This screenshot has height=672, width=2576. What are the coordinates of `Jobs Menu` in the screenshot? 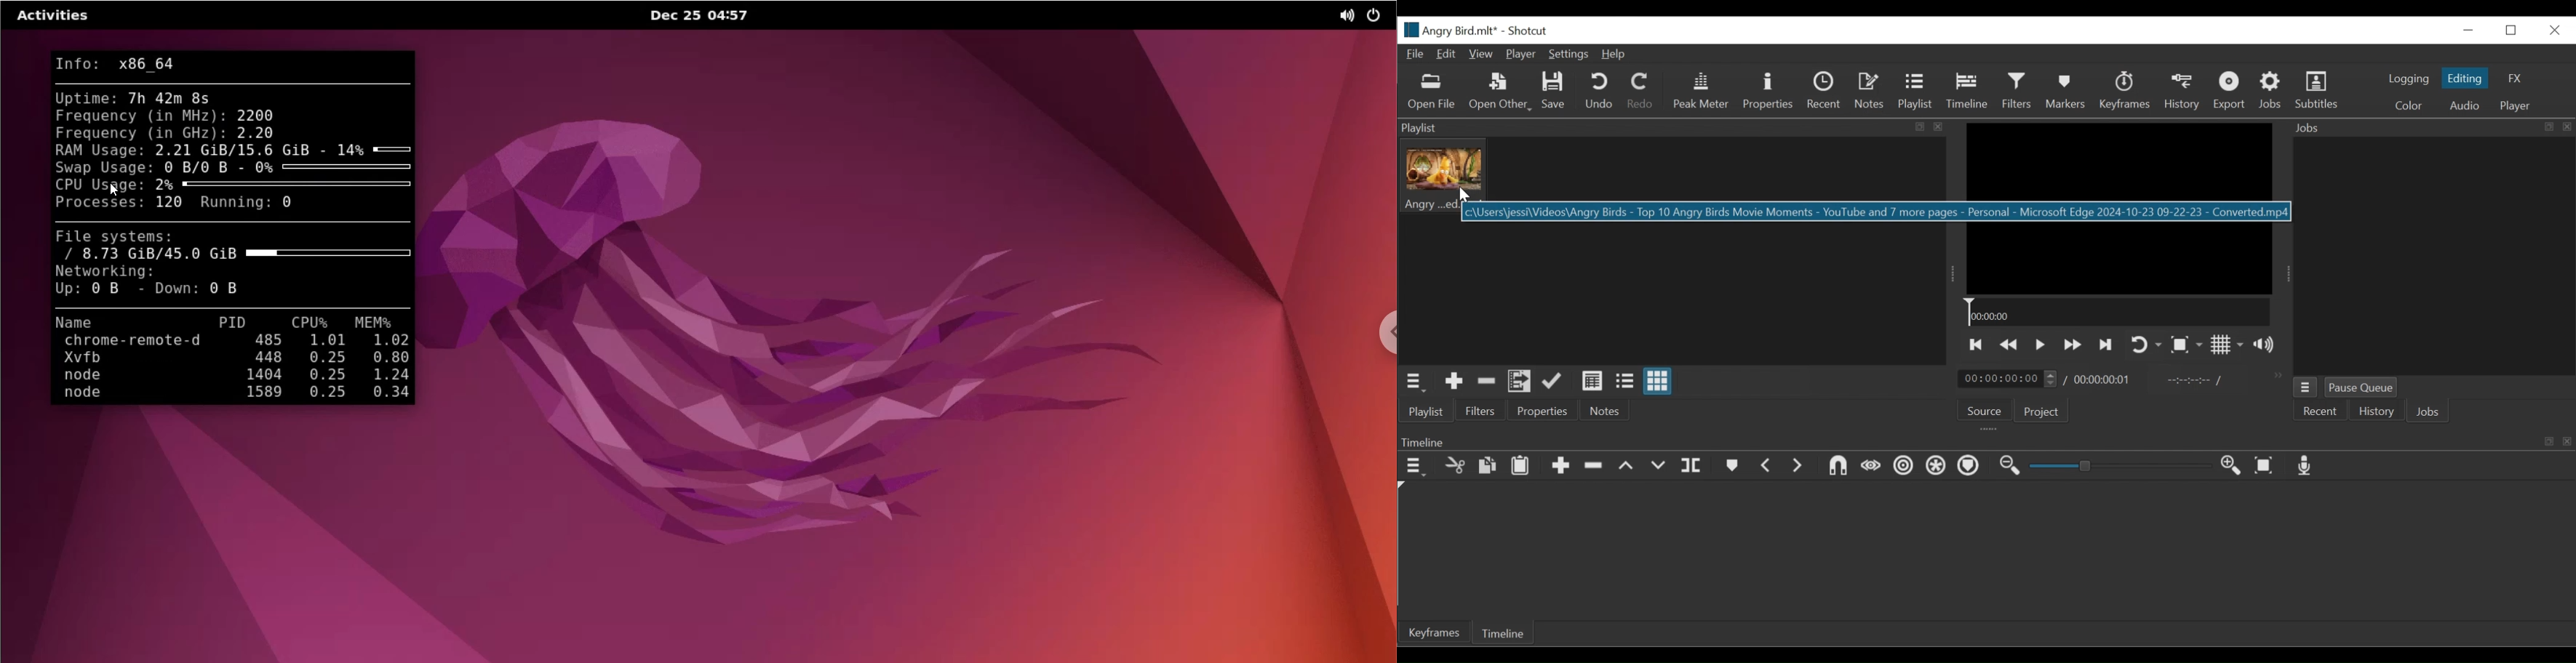 It's located at (2305, 389).